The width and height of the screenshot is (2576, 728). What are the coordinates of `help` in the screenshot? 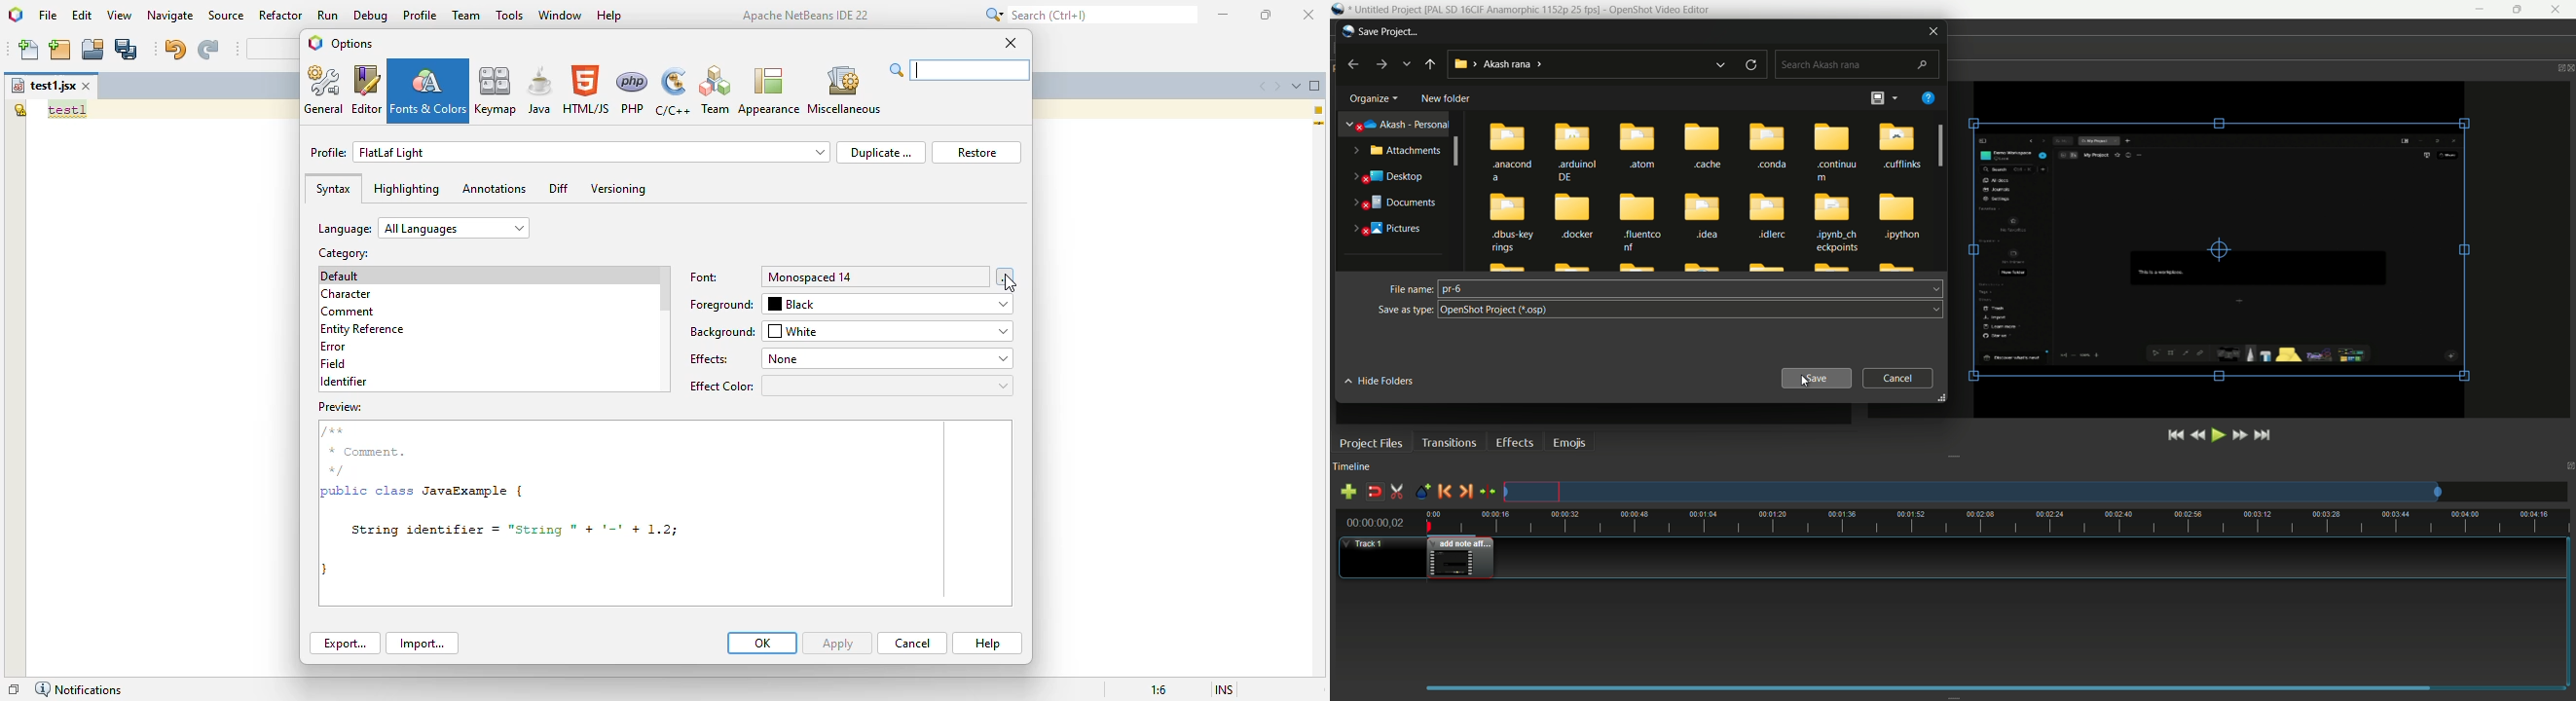 It's located at (609, 16).